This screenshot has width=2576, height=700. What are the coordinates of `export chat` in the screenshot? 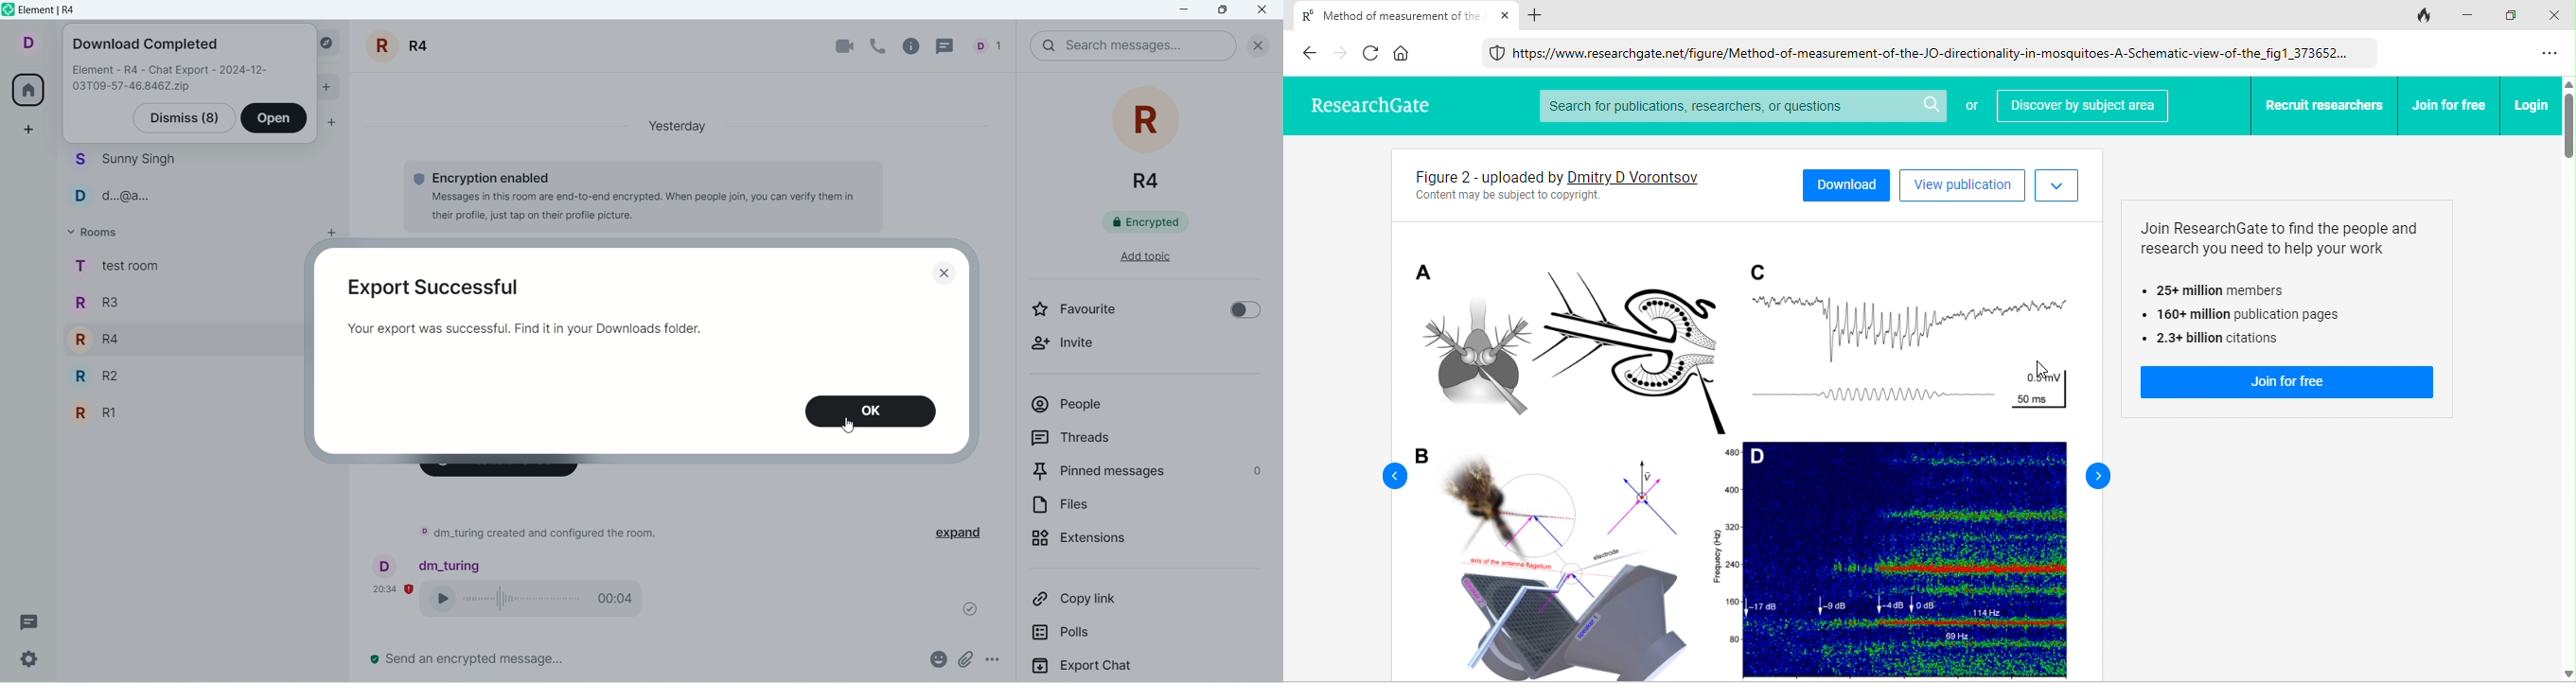 It's located at (1144, 668).